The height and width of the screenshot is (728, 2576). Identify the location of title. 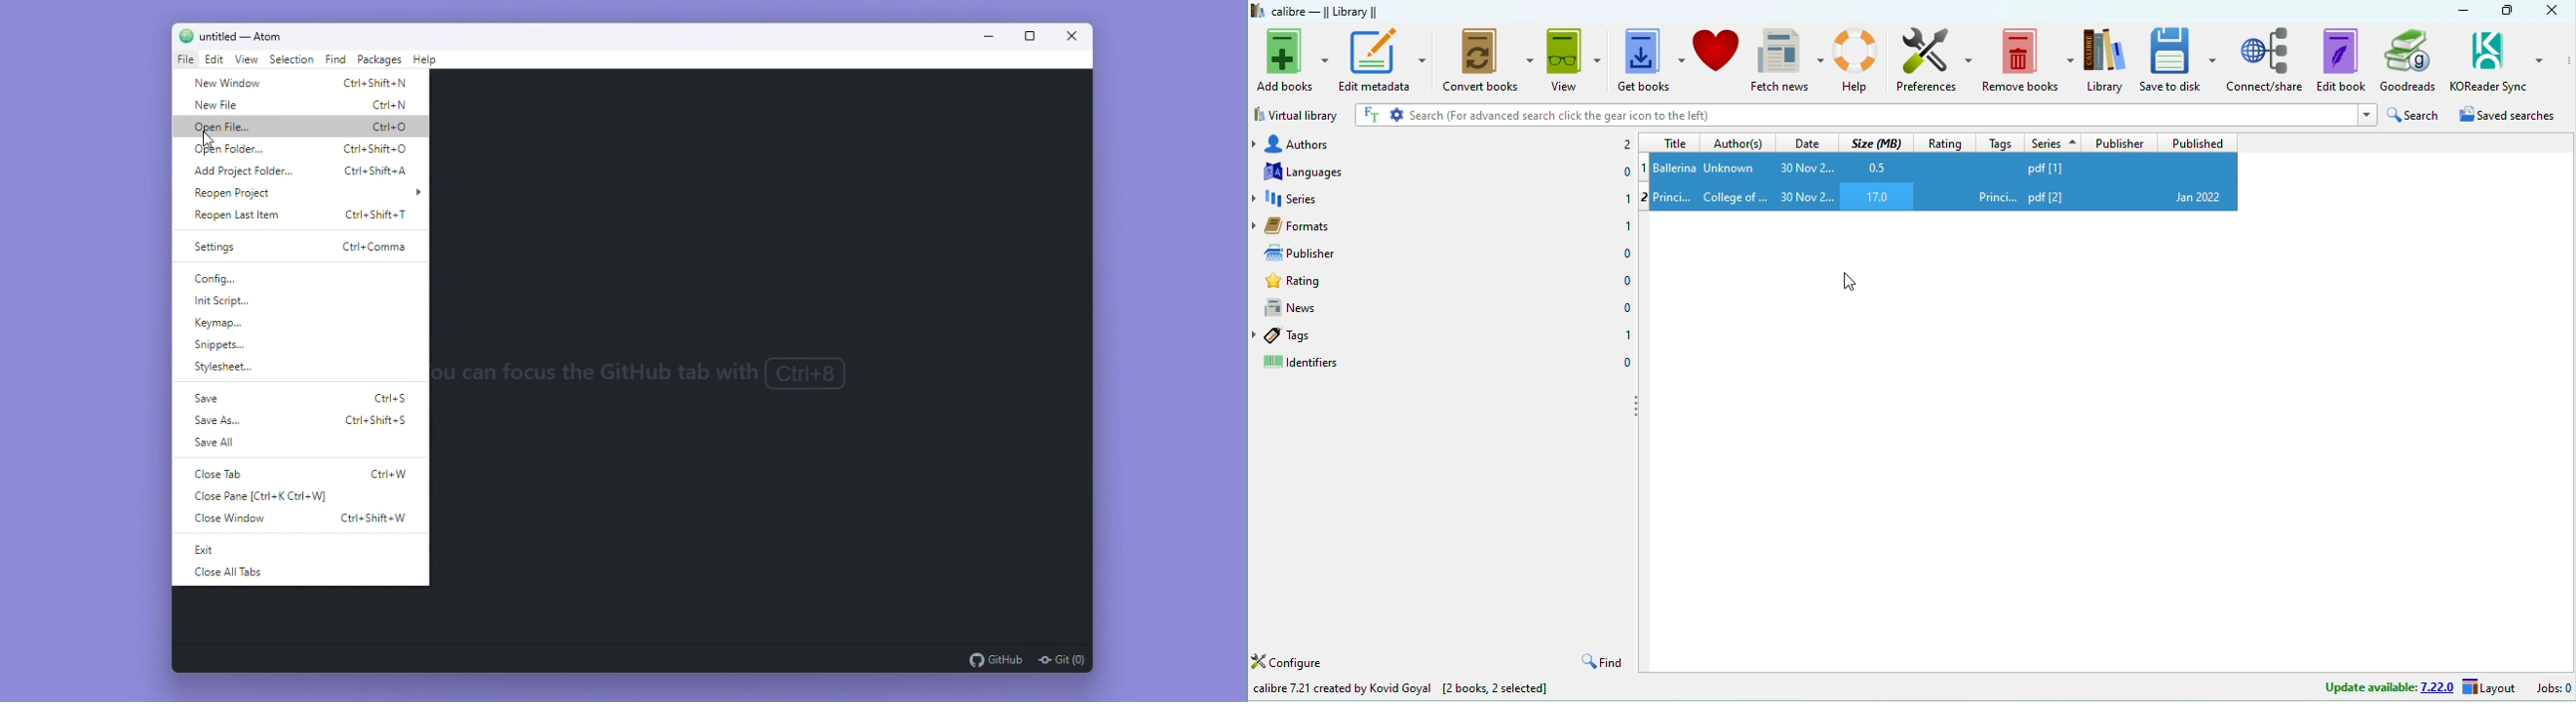
(1677, 142).